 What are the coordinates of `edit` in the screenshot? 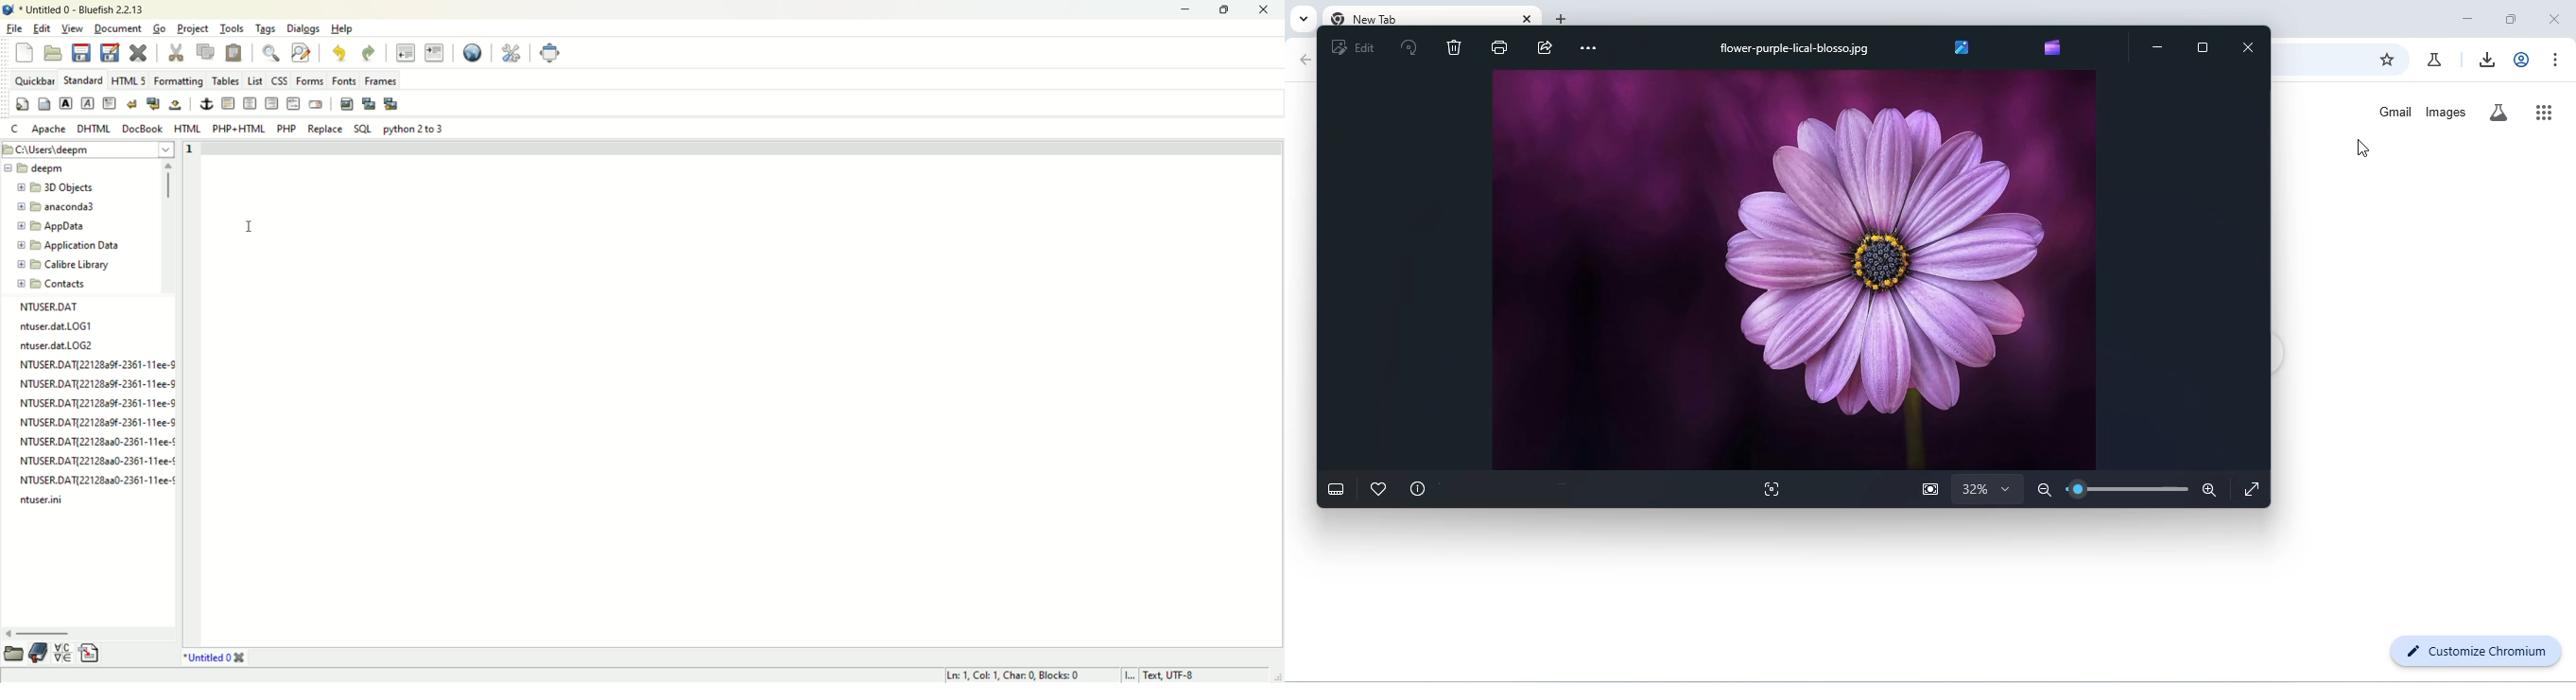 It's located at (1353, 47).